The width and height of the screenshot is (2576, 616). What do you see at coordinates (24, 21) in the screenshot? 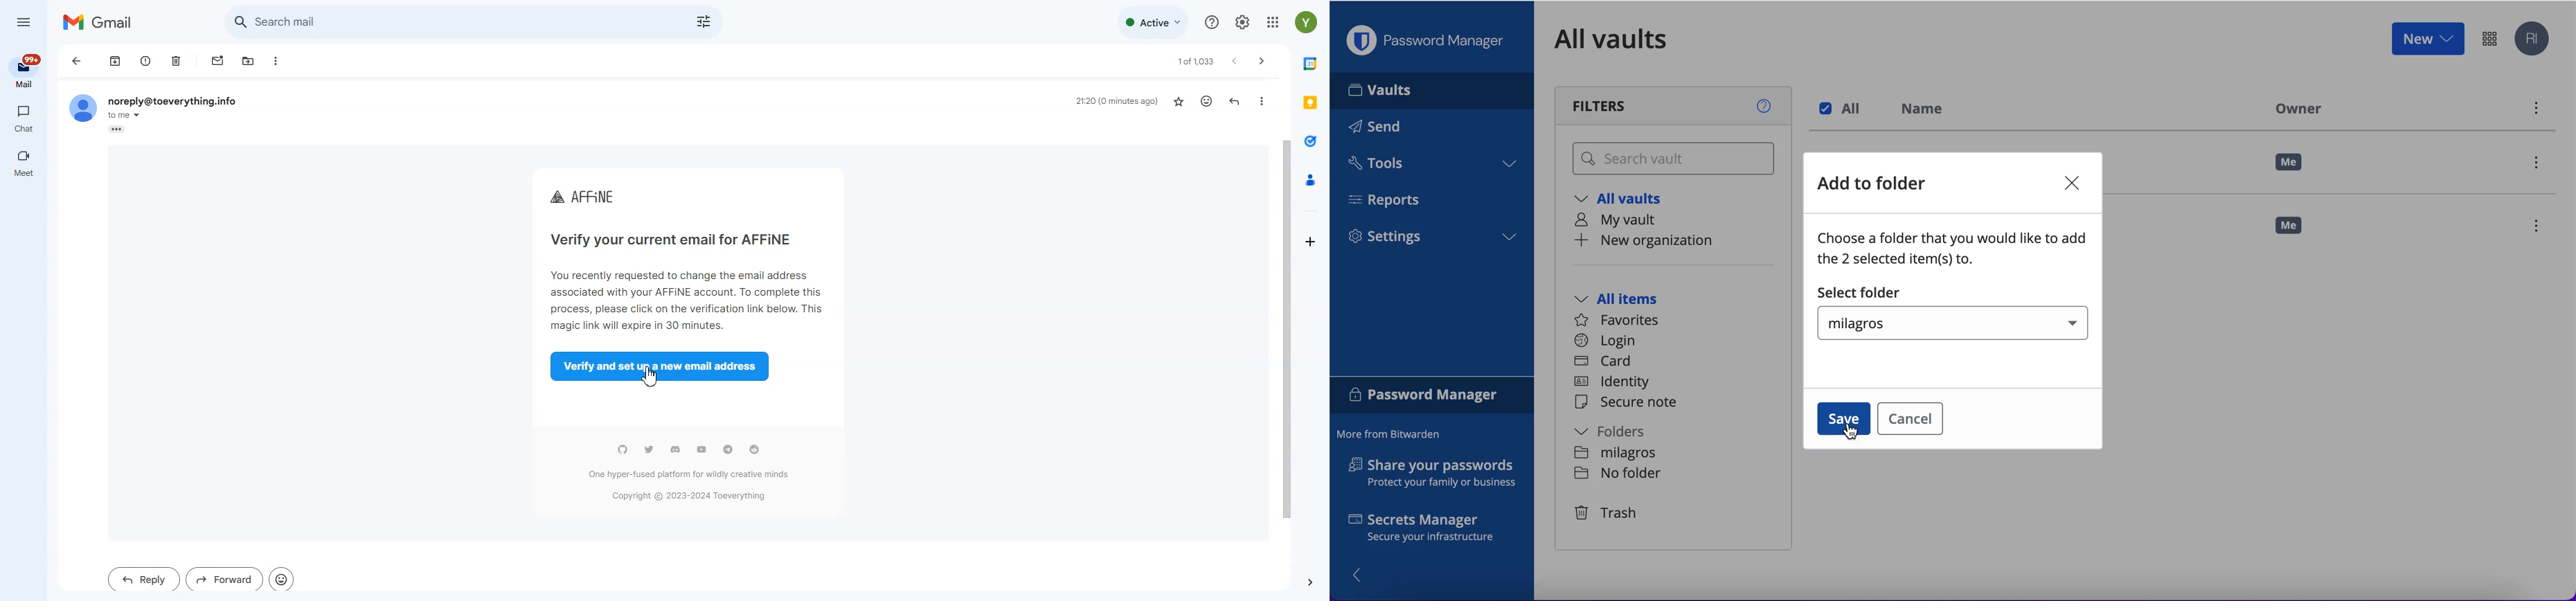
I see `Show main menu` at bounding box center [24, 21].